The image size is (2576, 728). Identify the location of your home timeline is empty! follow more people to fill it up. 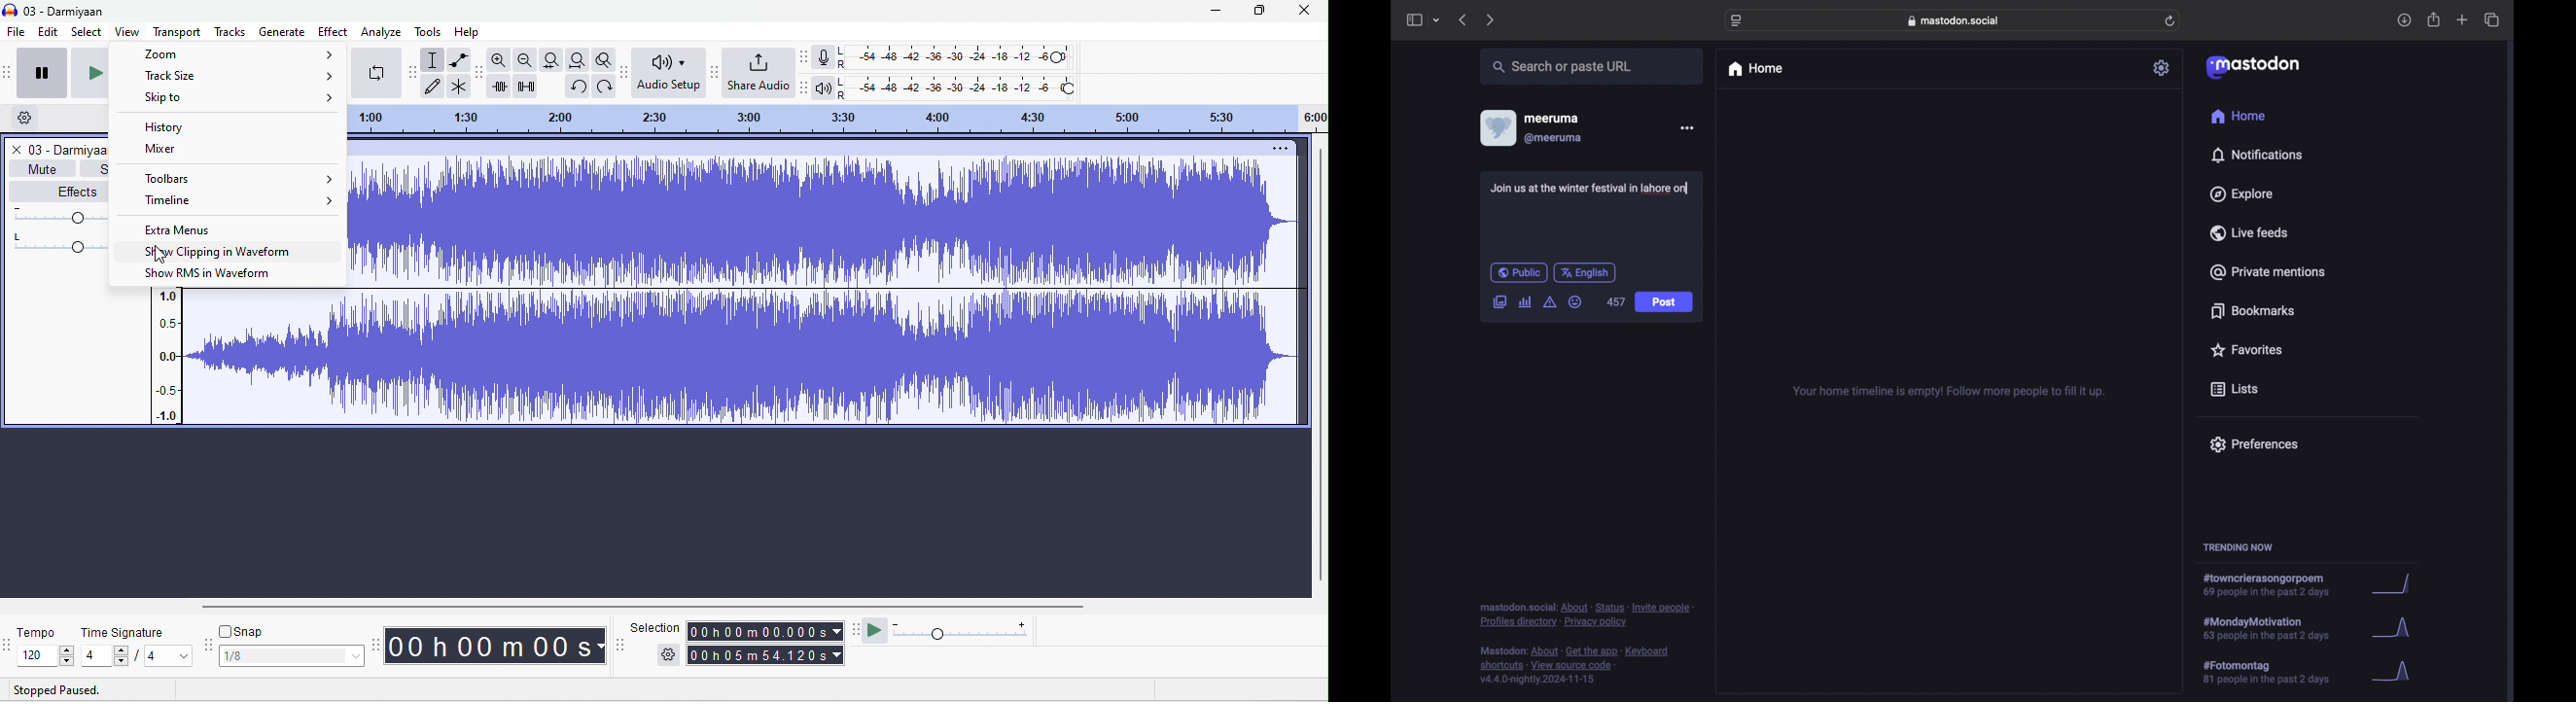
(1949, 392).